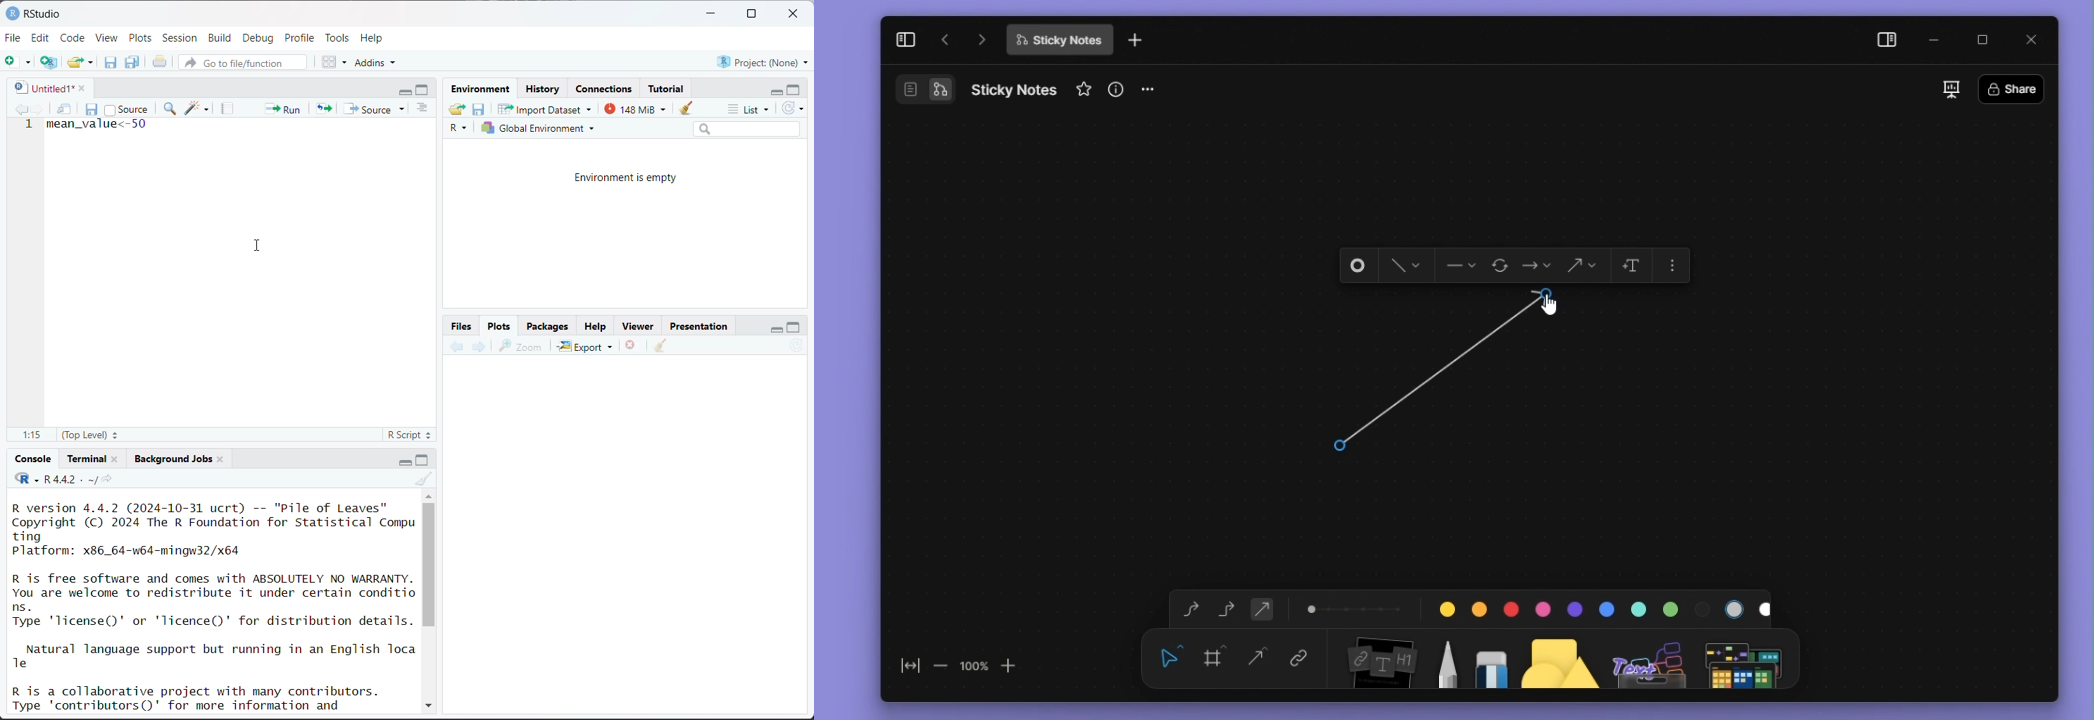  I want to click on save current document, so click(92, 108).